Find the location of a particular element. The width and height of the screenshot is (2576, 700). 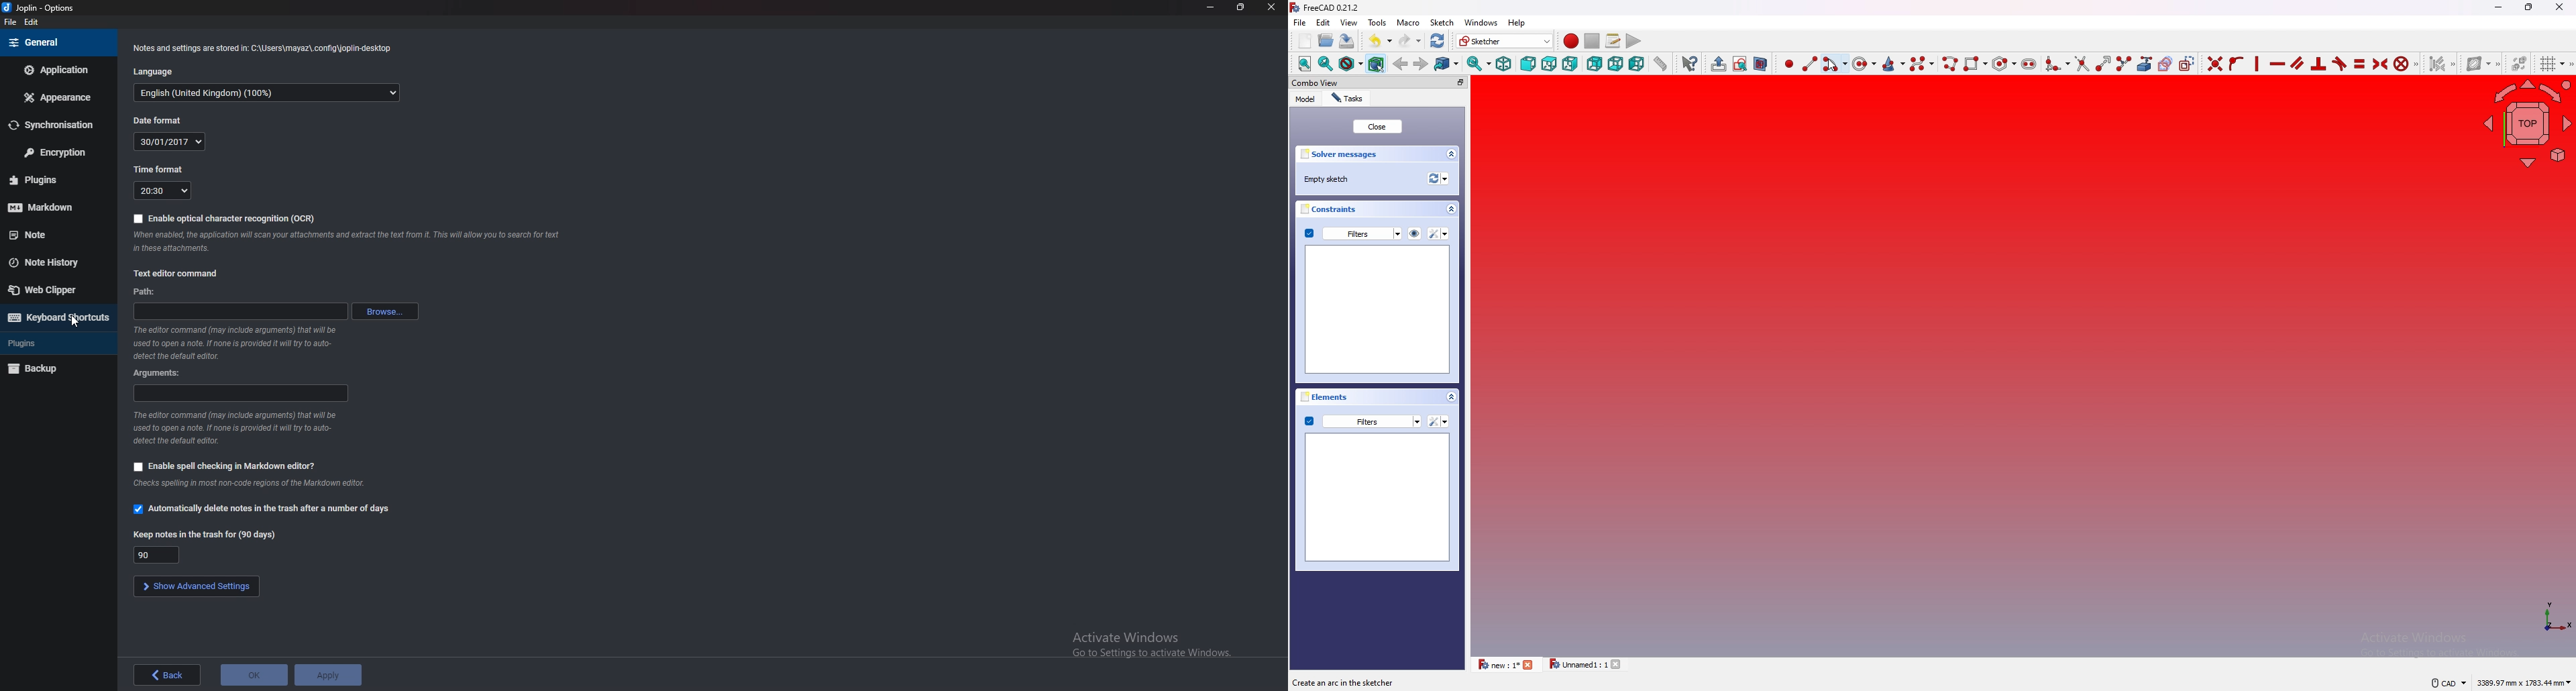

create conic is located at coordinates (1893, 64).